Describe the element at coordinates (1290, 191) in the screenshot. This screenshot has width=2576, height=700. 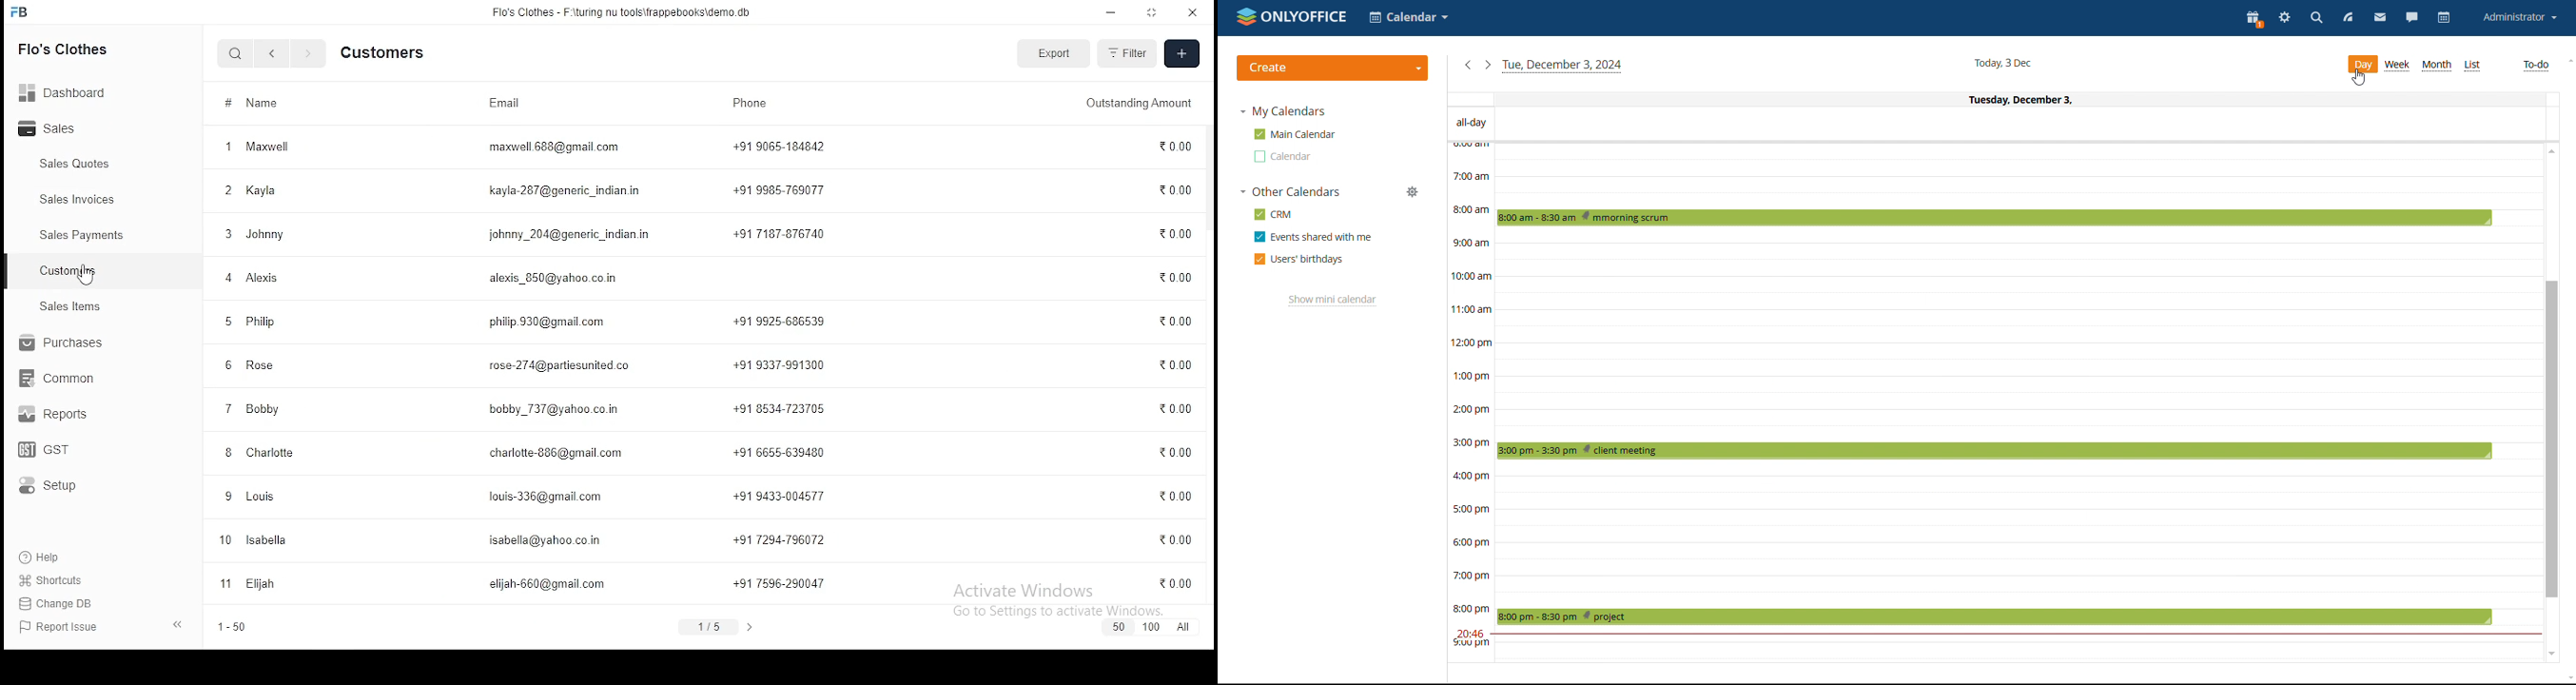
I see `other calendars` at that location.